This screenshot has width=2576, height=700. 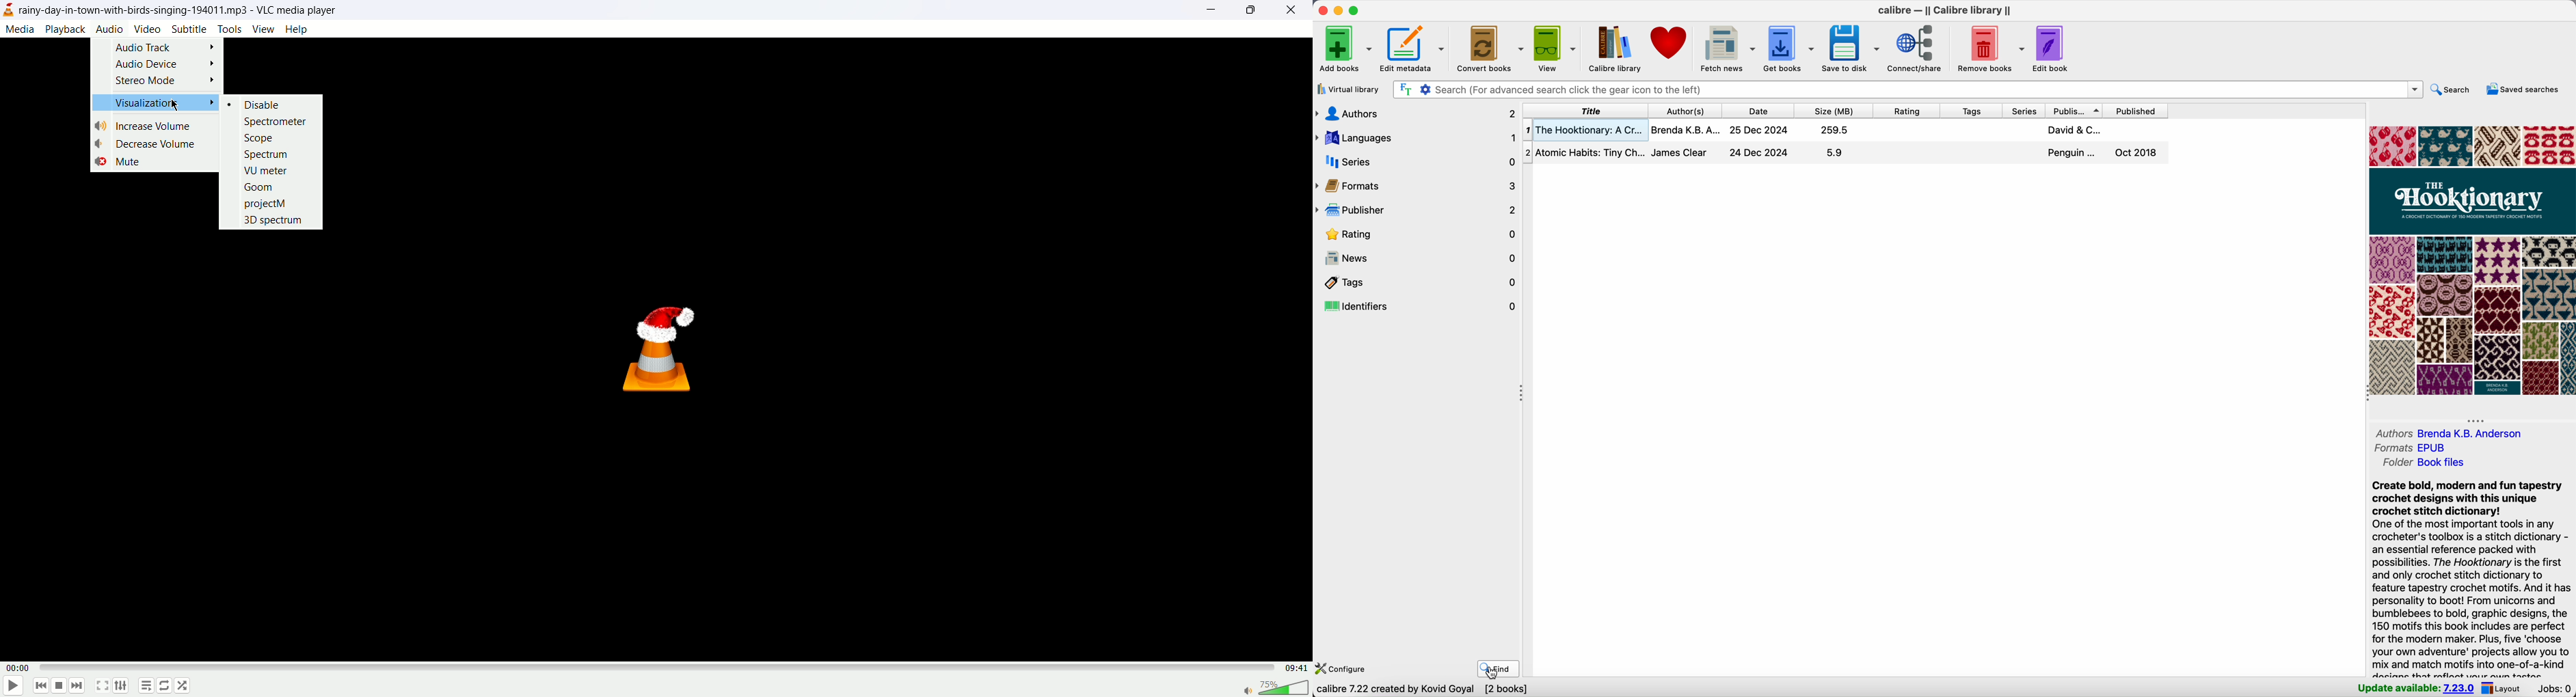 What do you see at coordinates (2452, 89) in the screenshot?
I see `search` at bounding box center [2452, 89].